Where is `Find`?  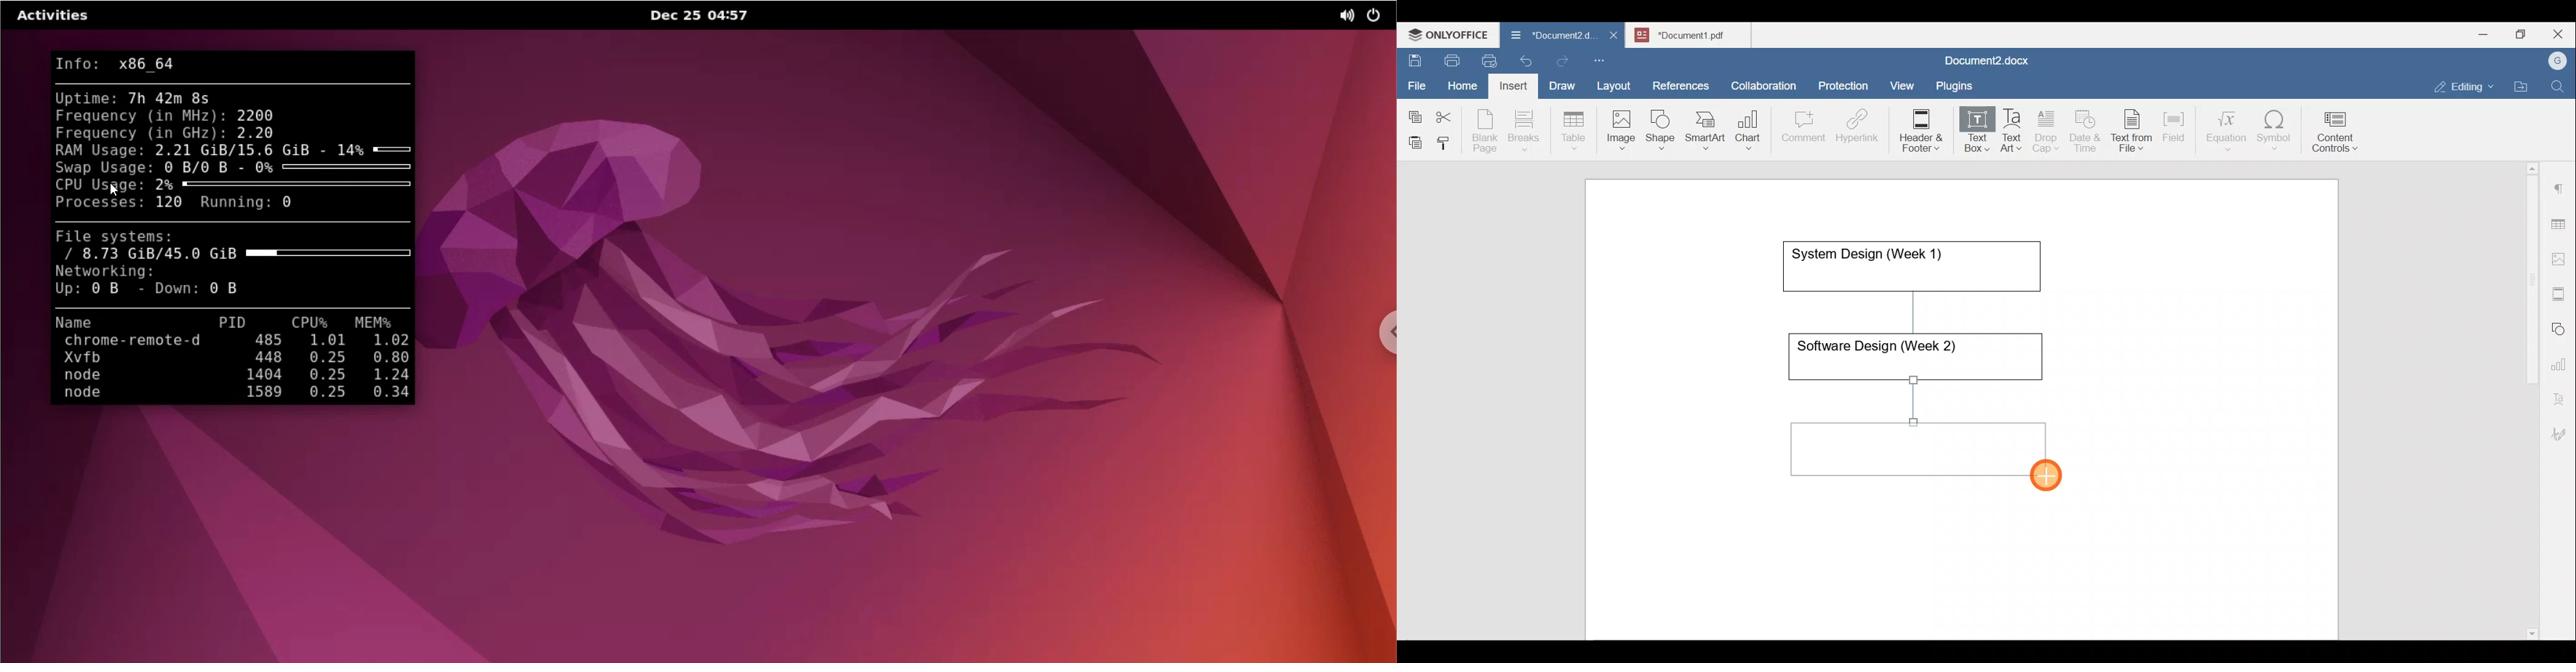
Find is located at coordinates (2559, 87).